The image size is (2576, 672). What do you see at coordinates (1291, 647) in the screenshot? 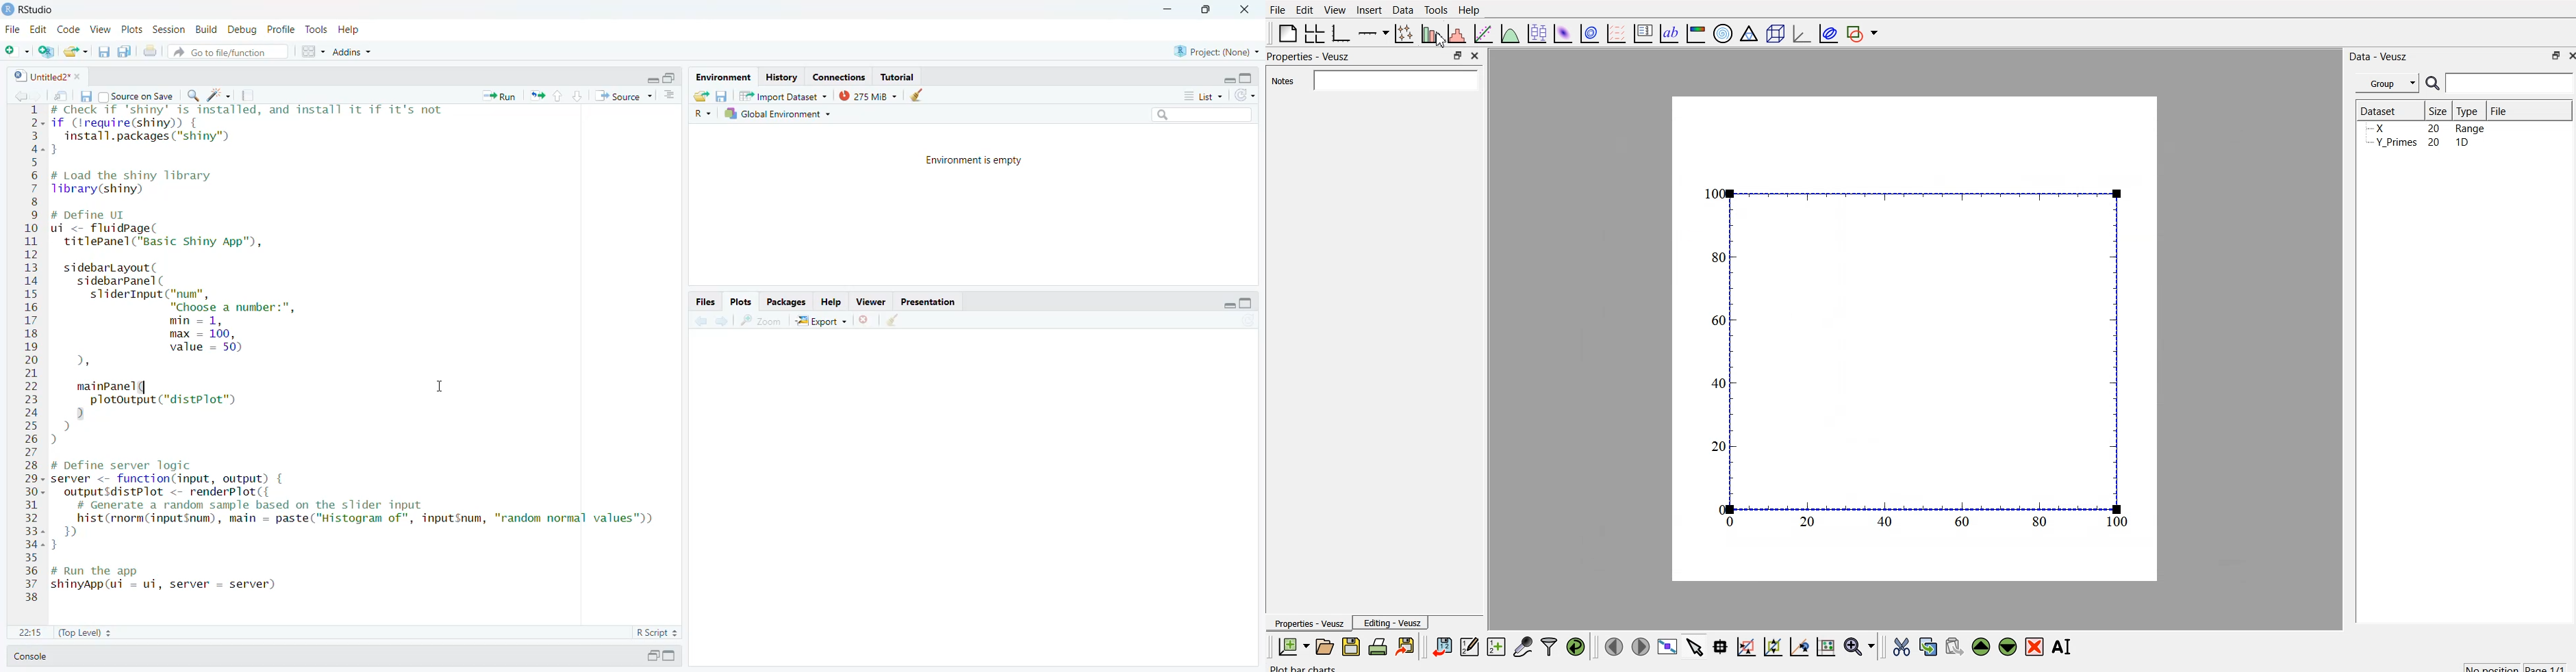
I see `new document` at bounding box center [1291, 647].